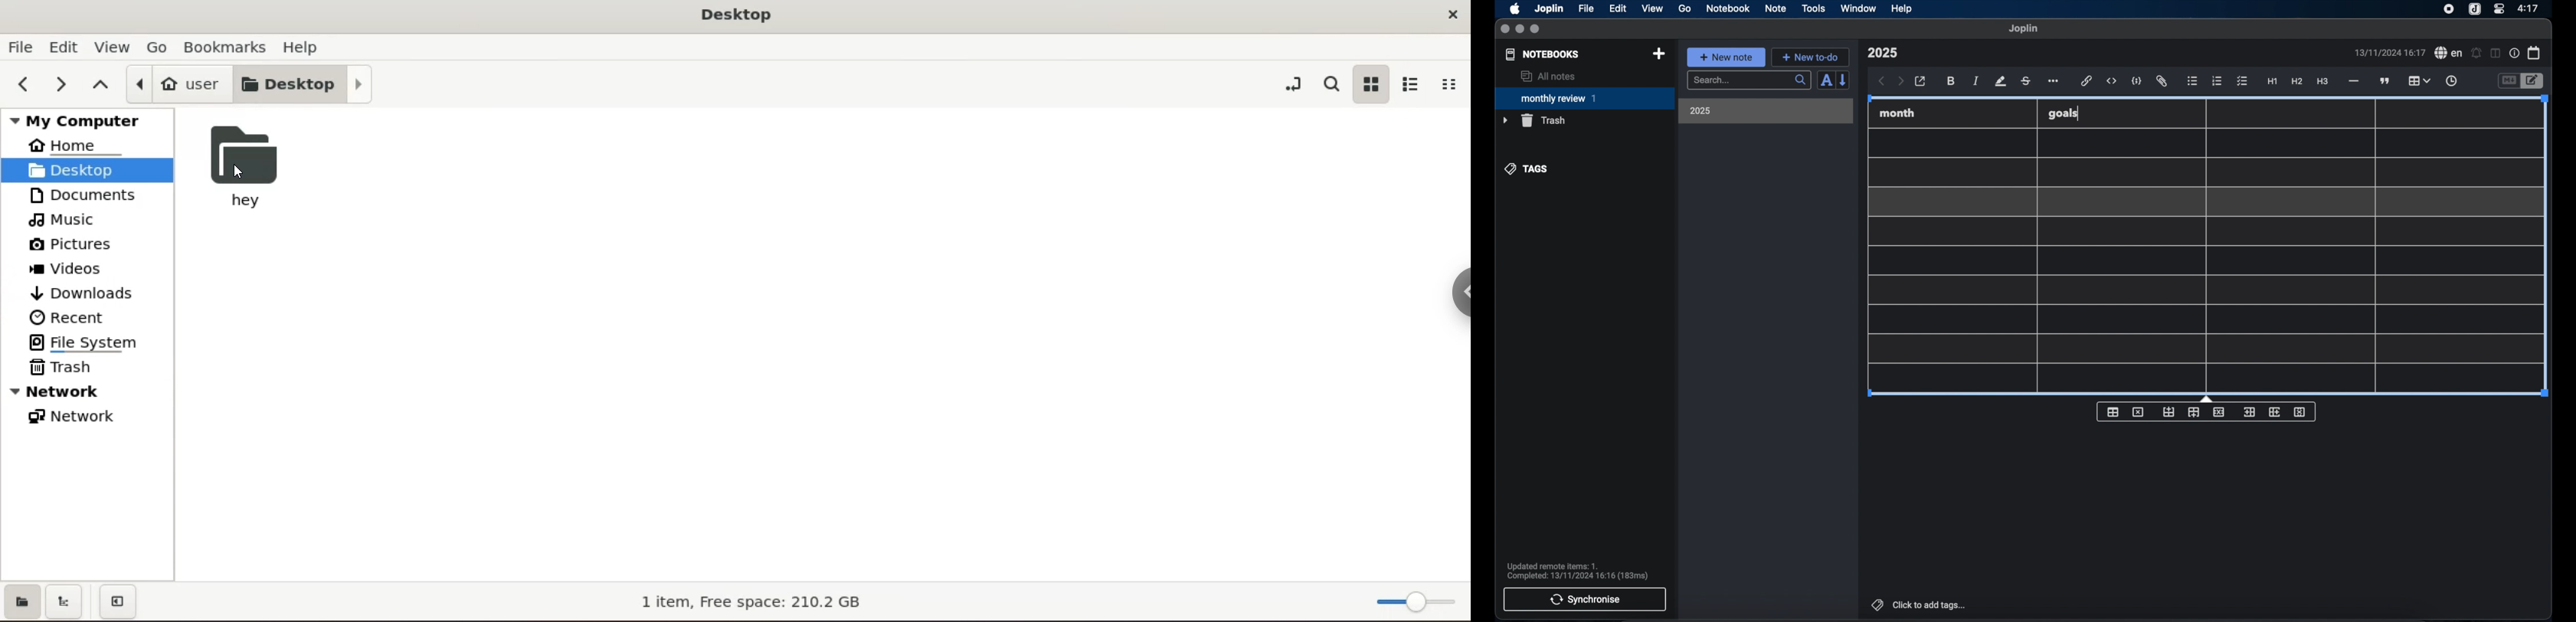 The image size is (2576, 644). What do you see at coordinates (1658, 54) in the screenshot?
I see `new notebook` at bounding box center [1658, 54].